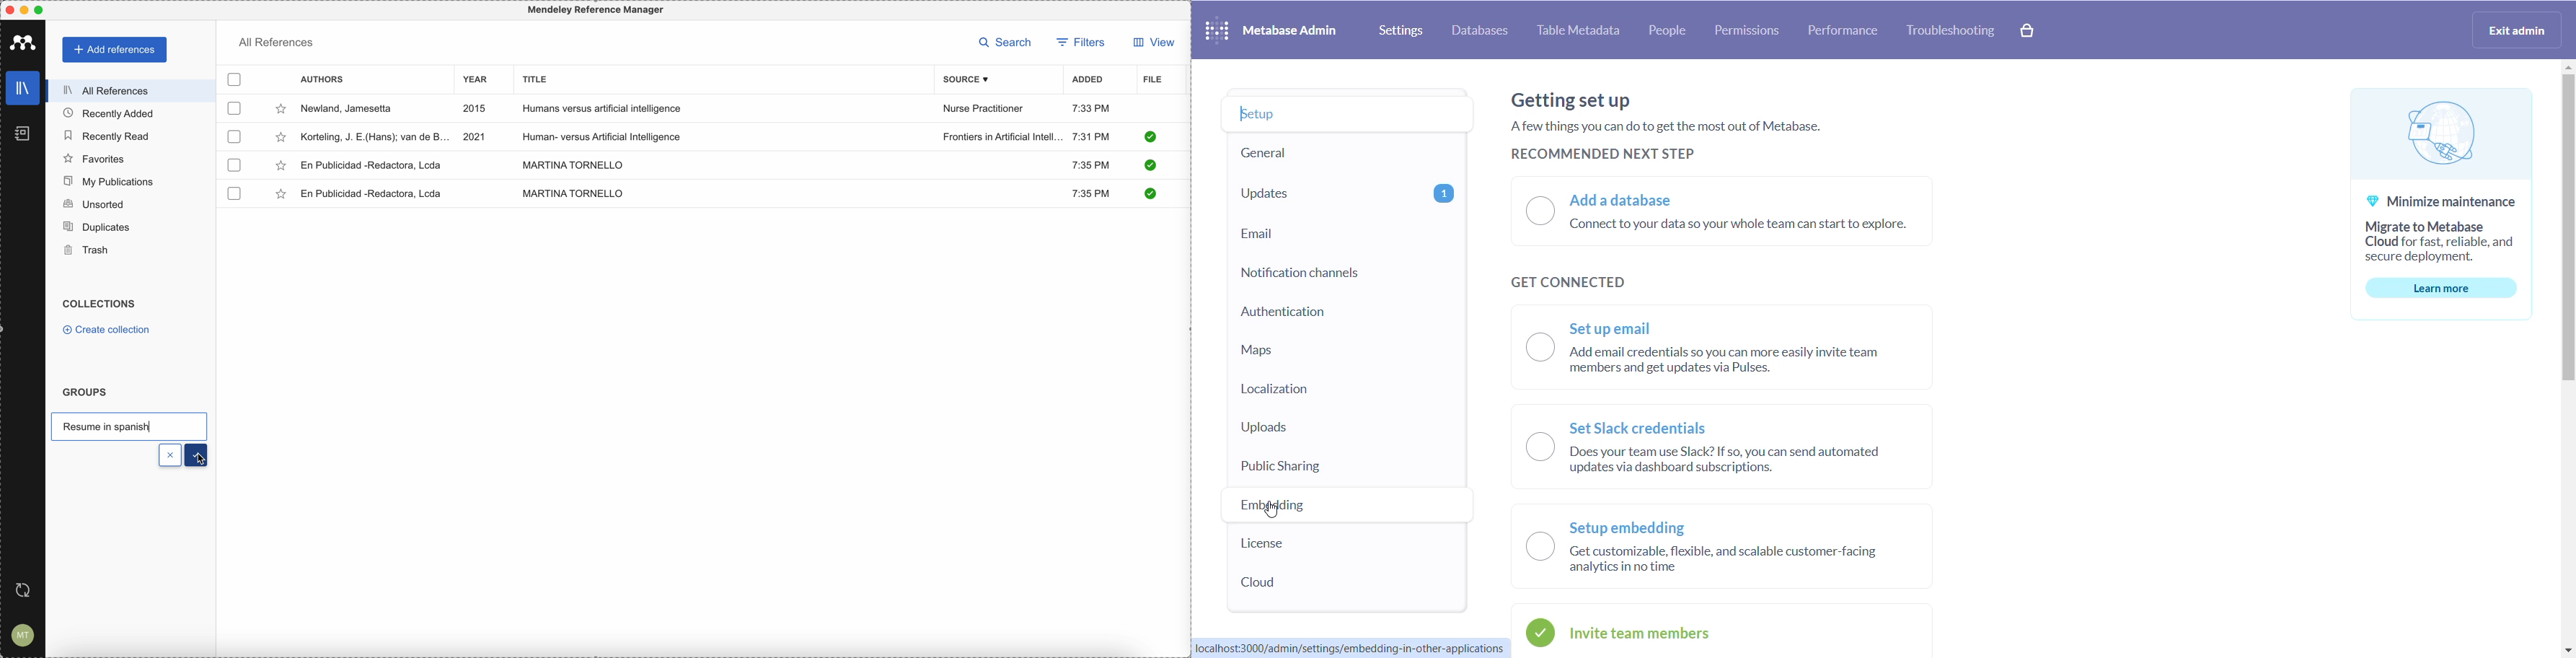 This screenshot has width=2576, height=672. Describe the element at coordinates (10, 10) in the screenshot. I see `close program` at that location.